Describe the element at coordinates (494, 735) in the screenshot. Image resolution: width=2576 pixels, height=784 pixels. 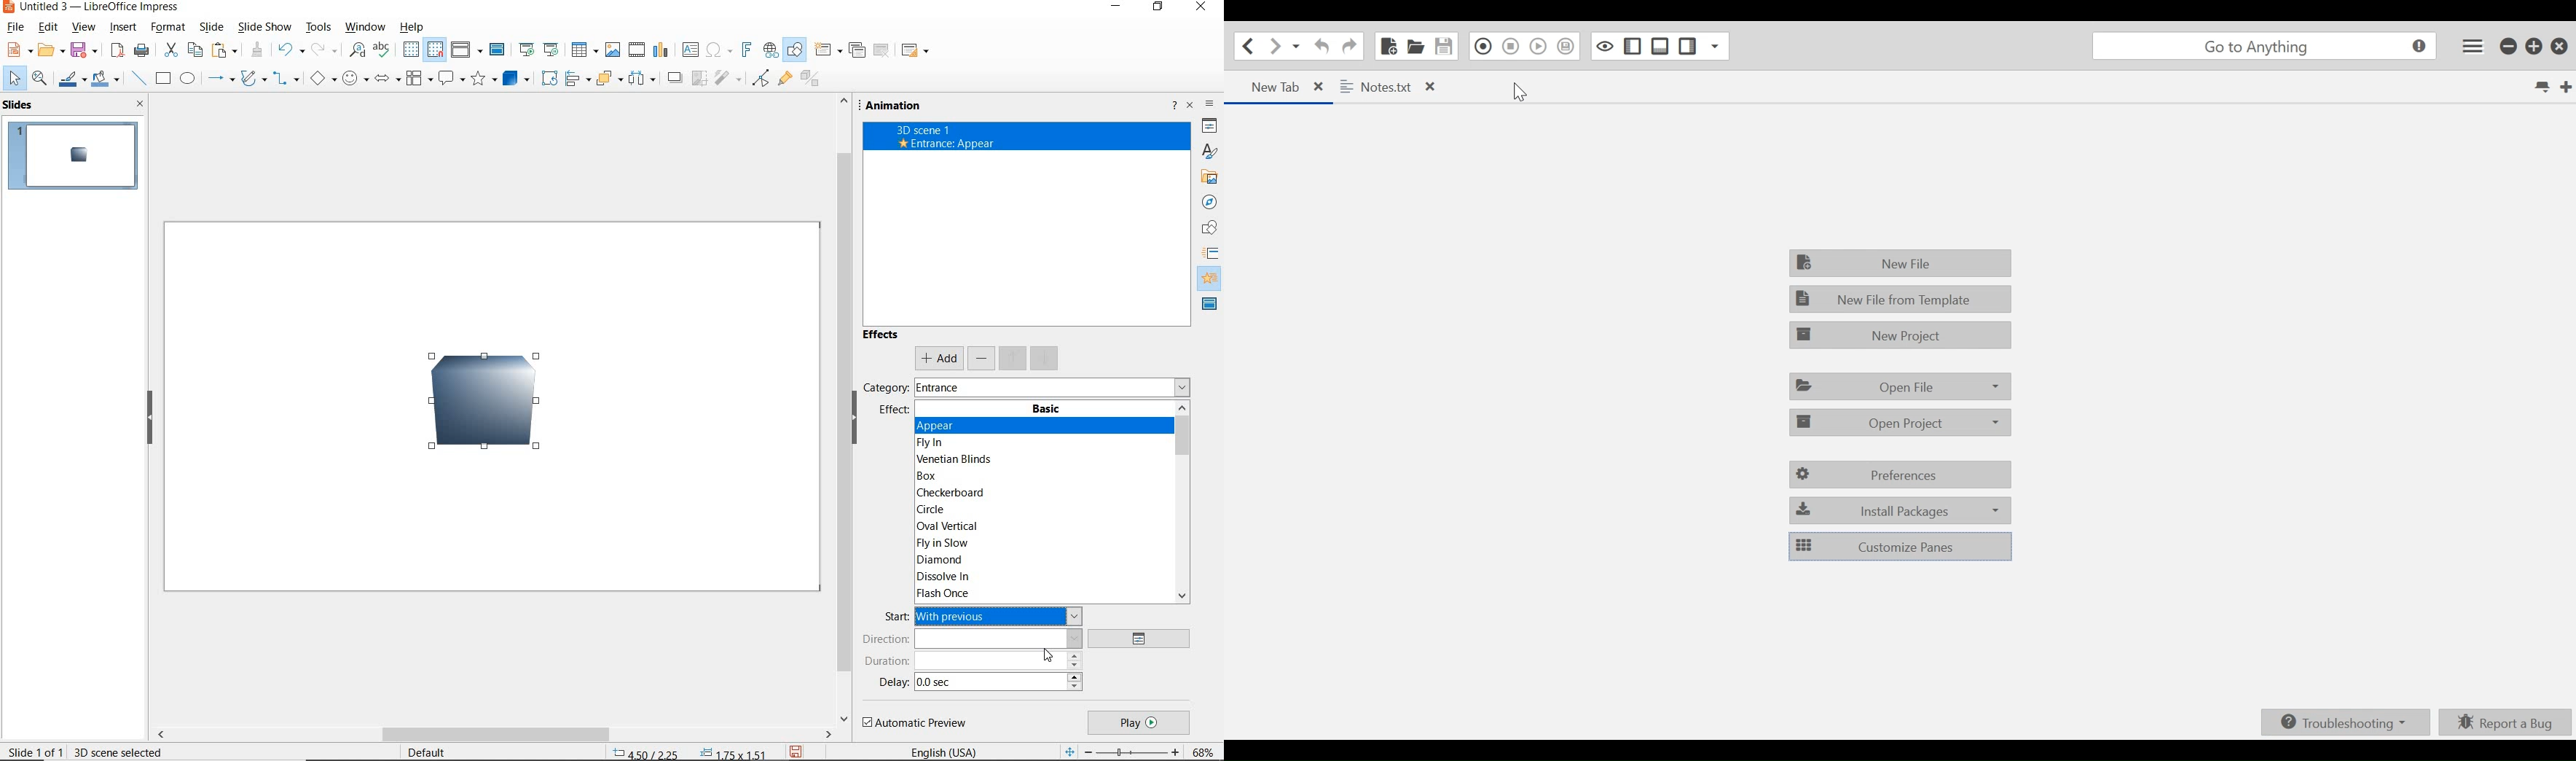
I see `scrollbar` at that location.